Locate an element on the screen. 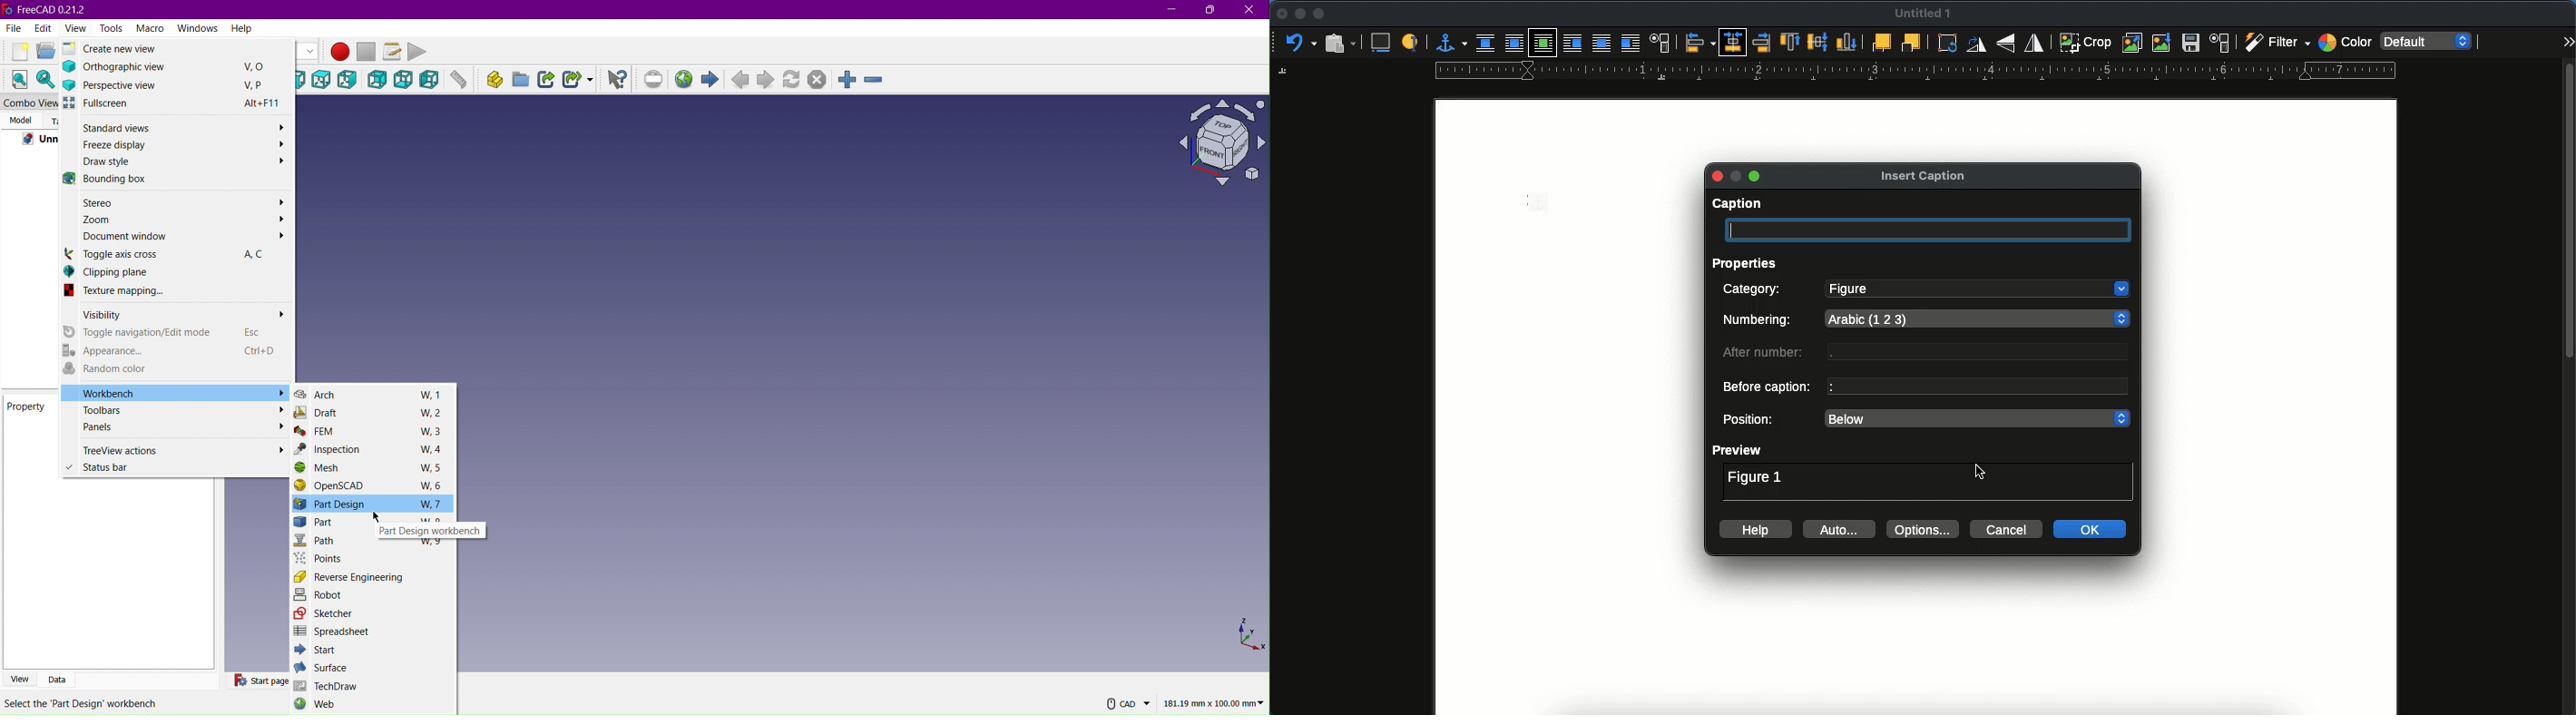 The image size is (2576, 728). Start is located at coordinates (316, 650).